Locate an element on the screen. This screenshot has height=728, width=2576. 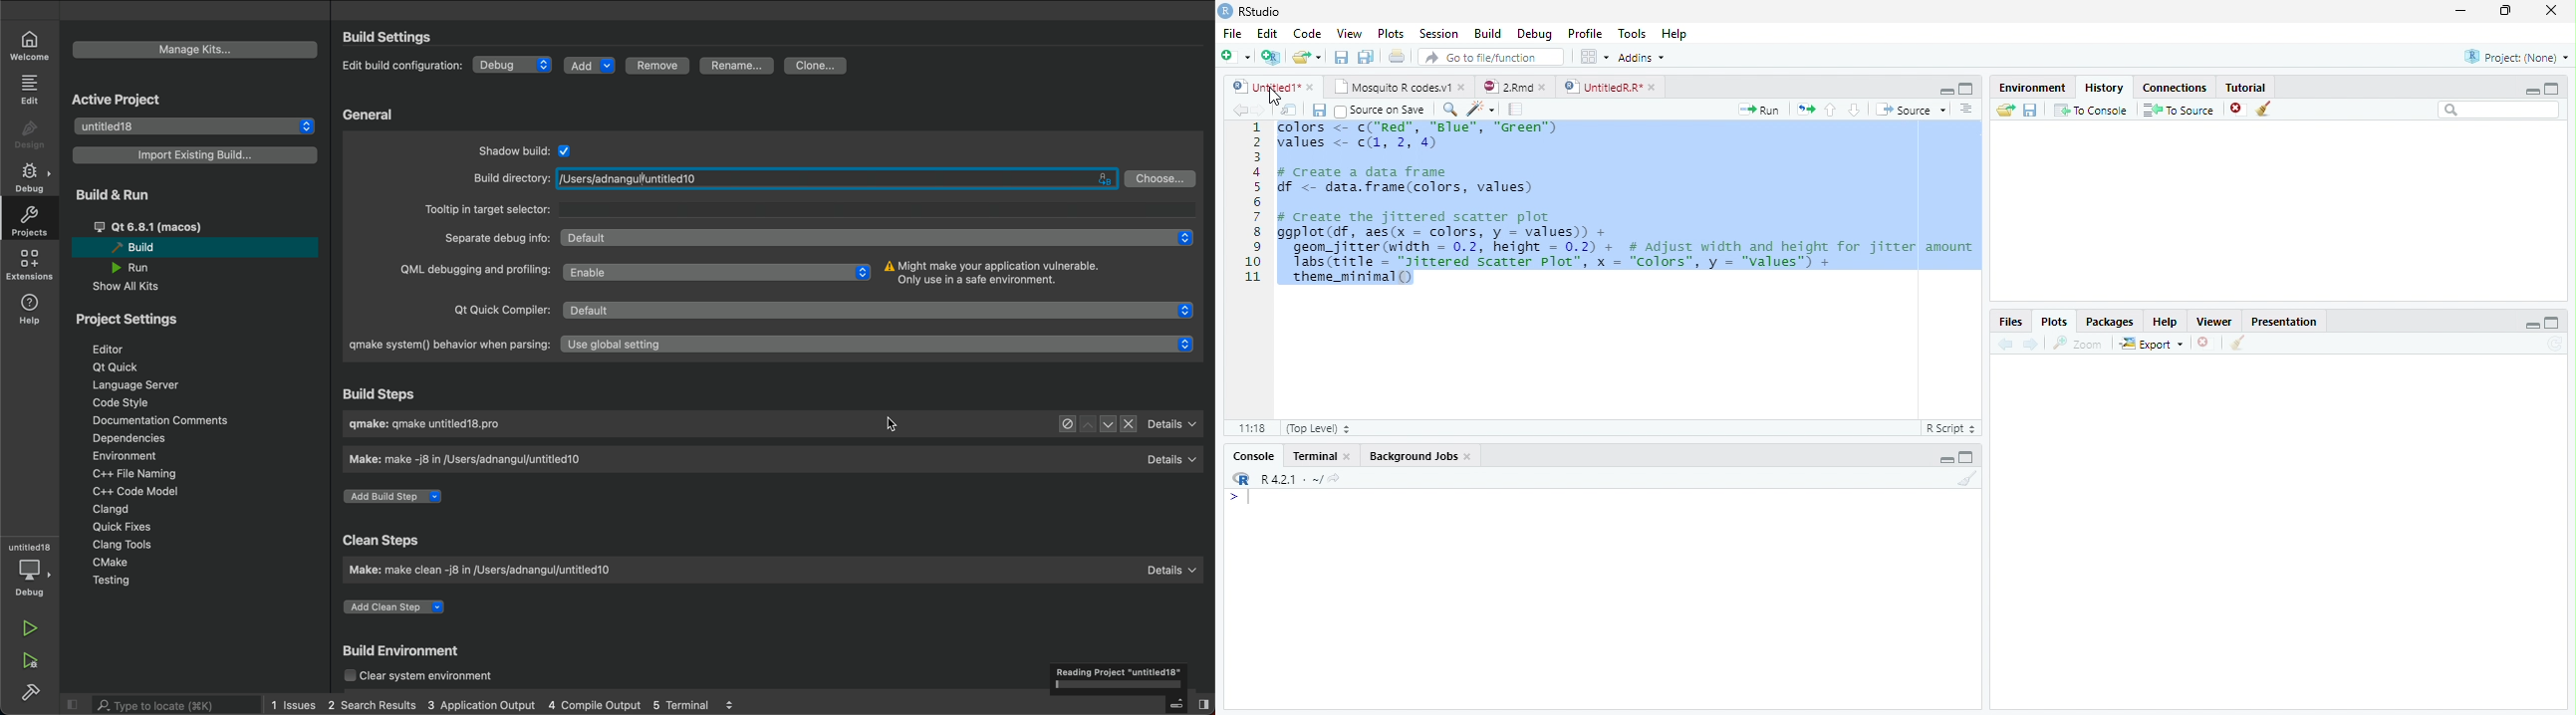
Maximize is located at coordinates (1966, 89).